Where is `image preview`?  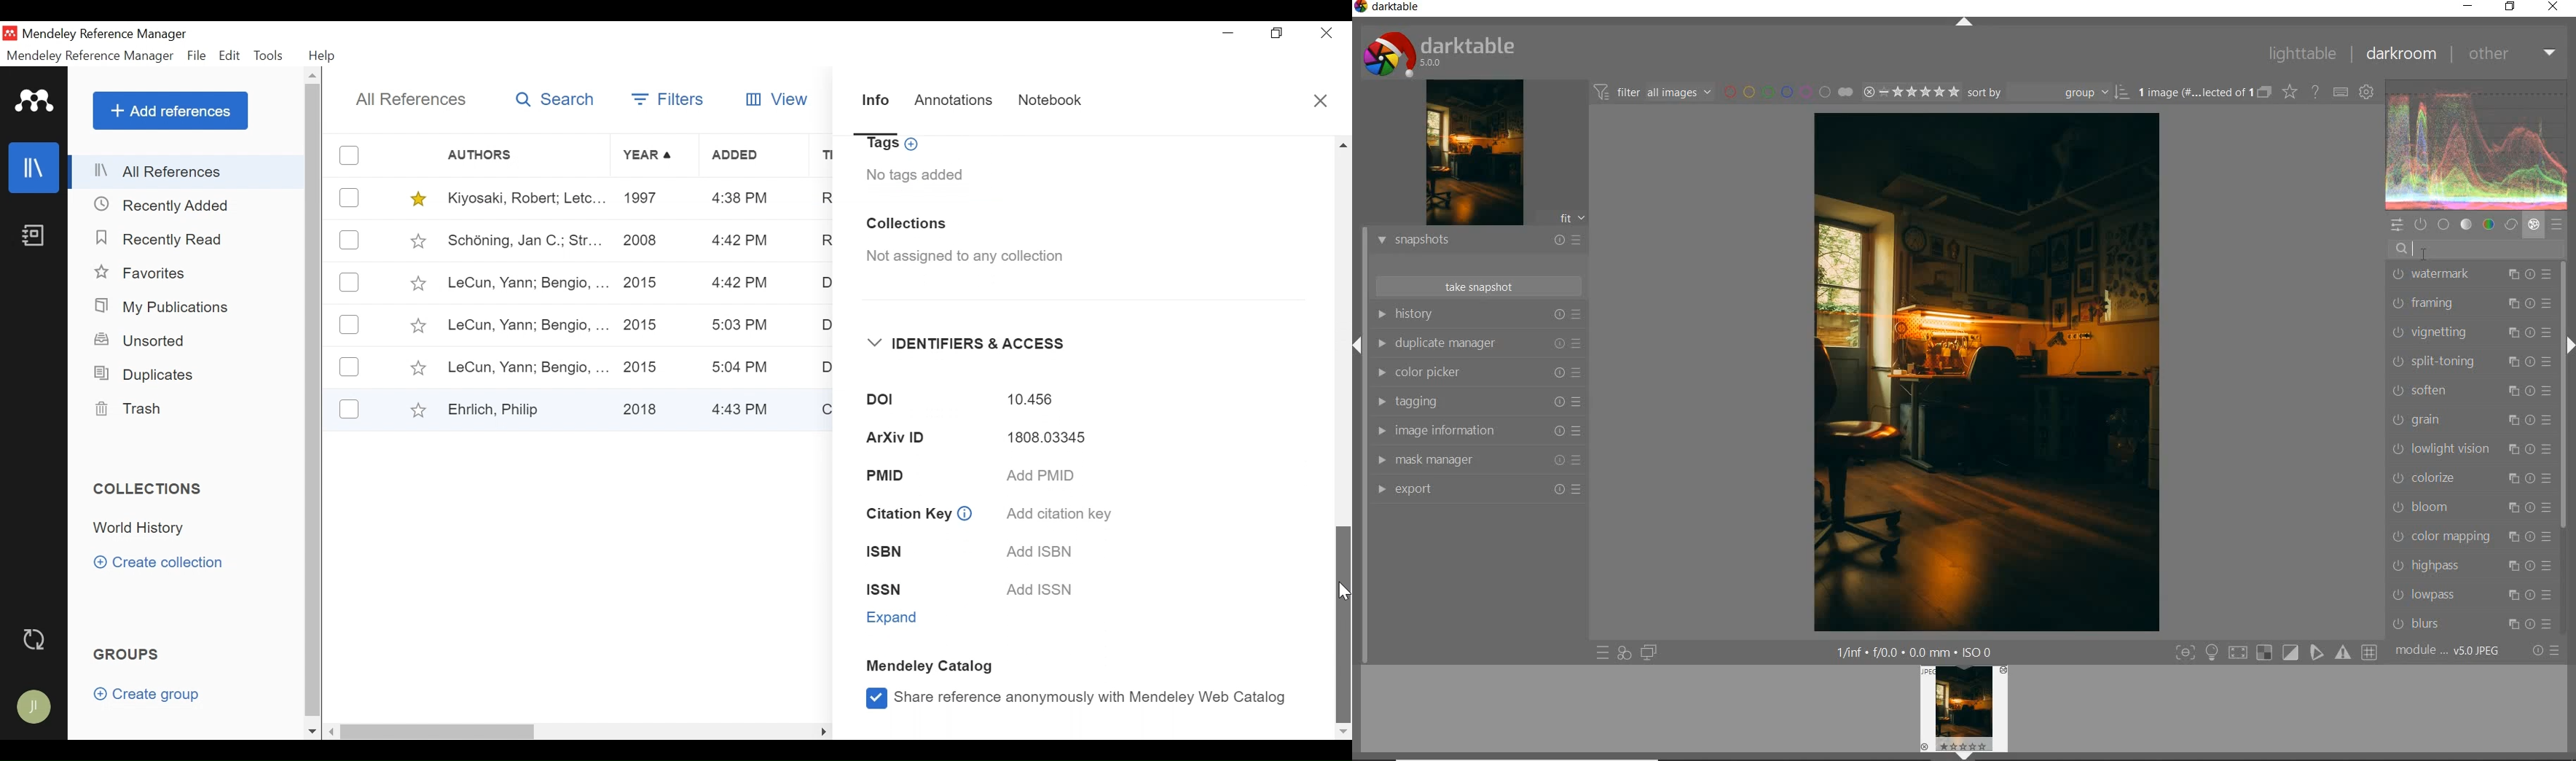
image preview is located at coordinates (1968, 711).